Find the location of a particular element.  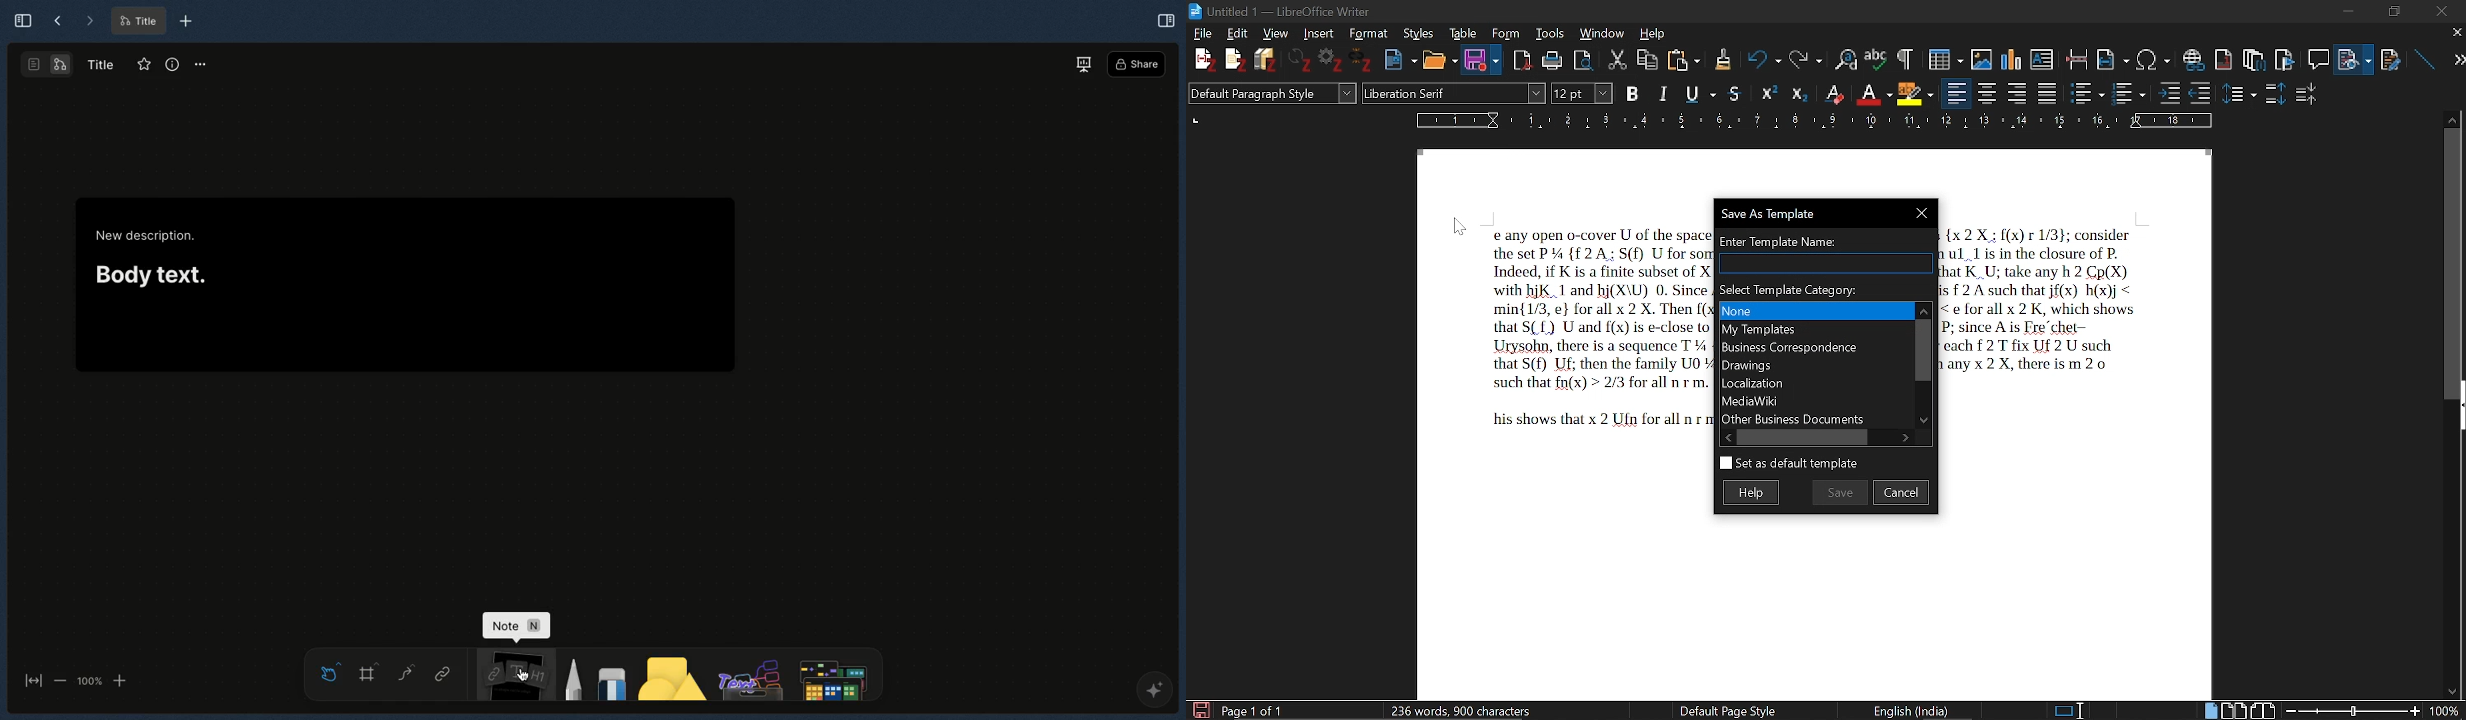

Subscript is located at coordinates (1873, 91).